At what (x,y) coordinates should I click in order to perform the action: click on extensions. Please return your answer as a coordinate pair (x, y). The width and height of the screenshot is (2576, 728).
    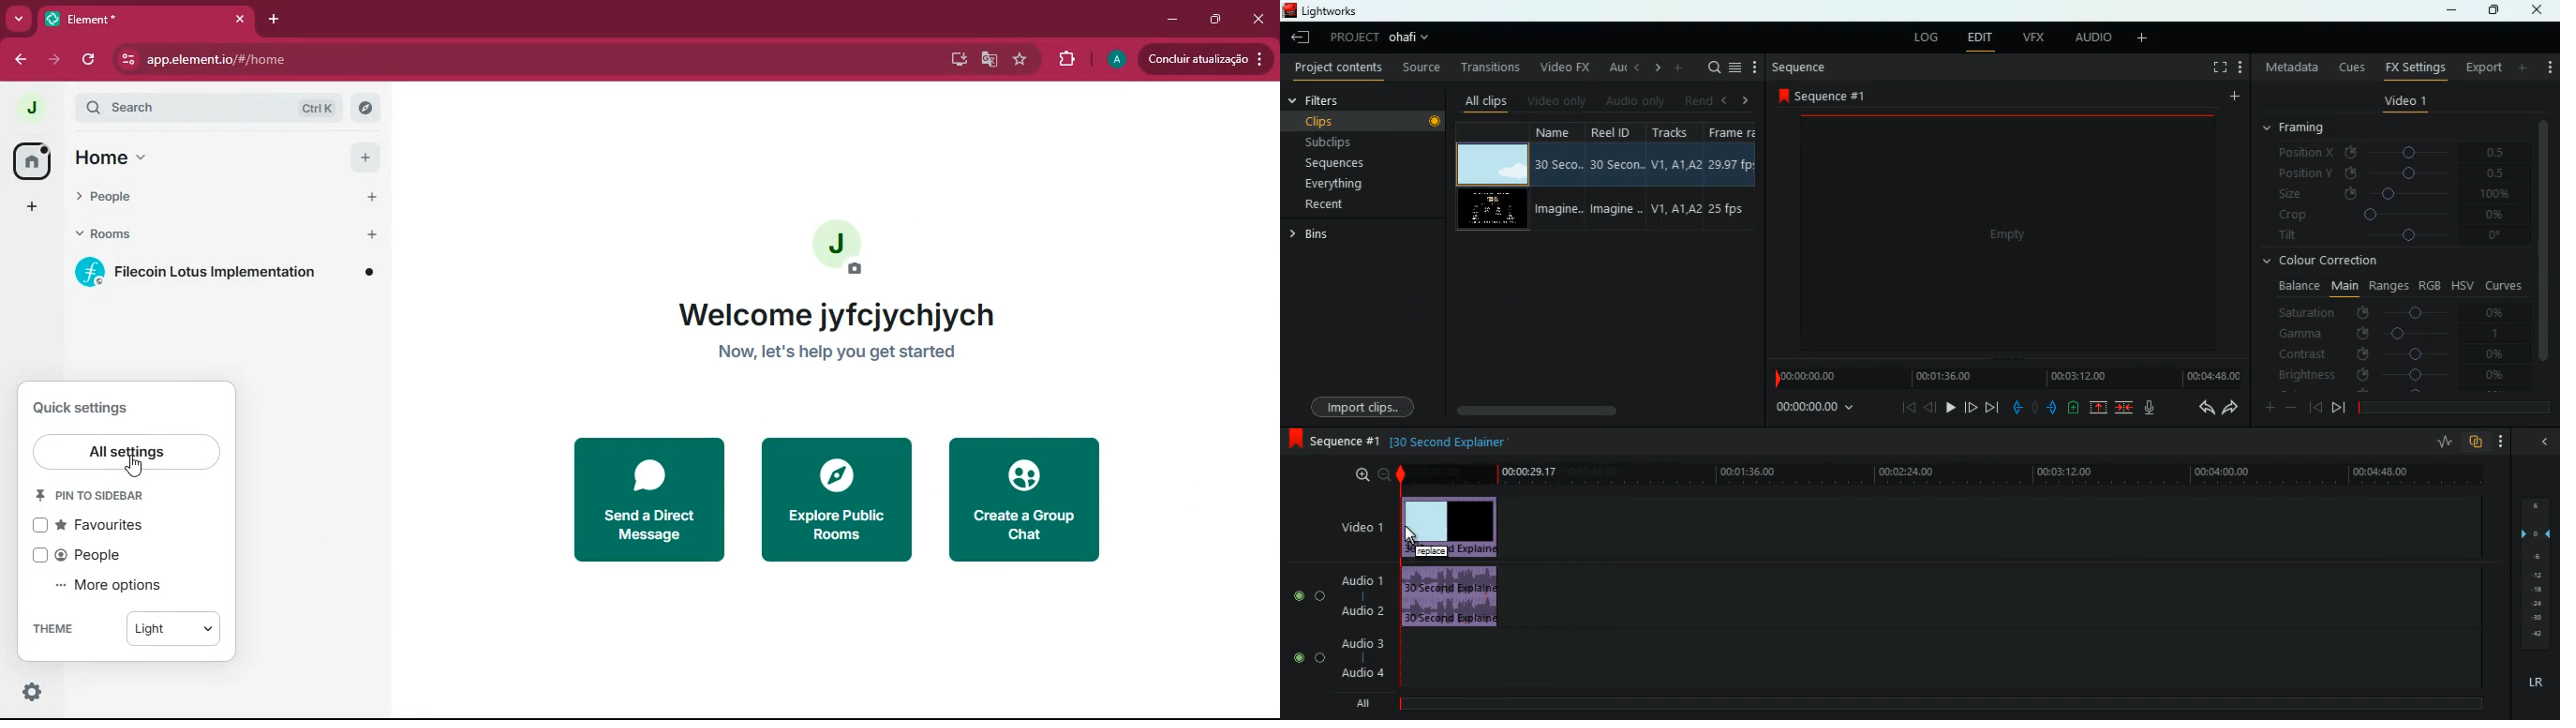
    Looking at the image, I should click on (1066, 59).